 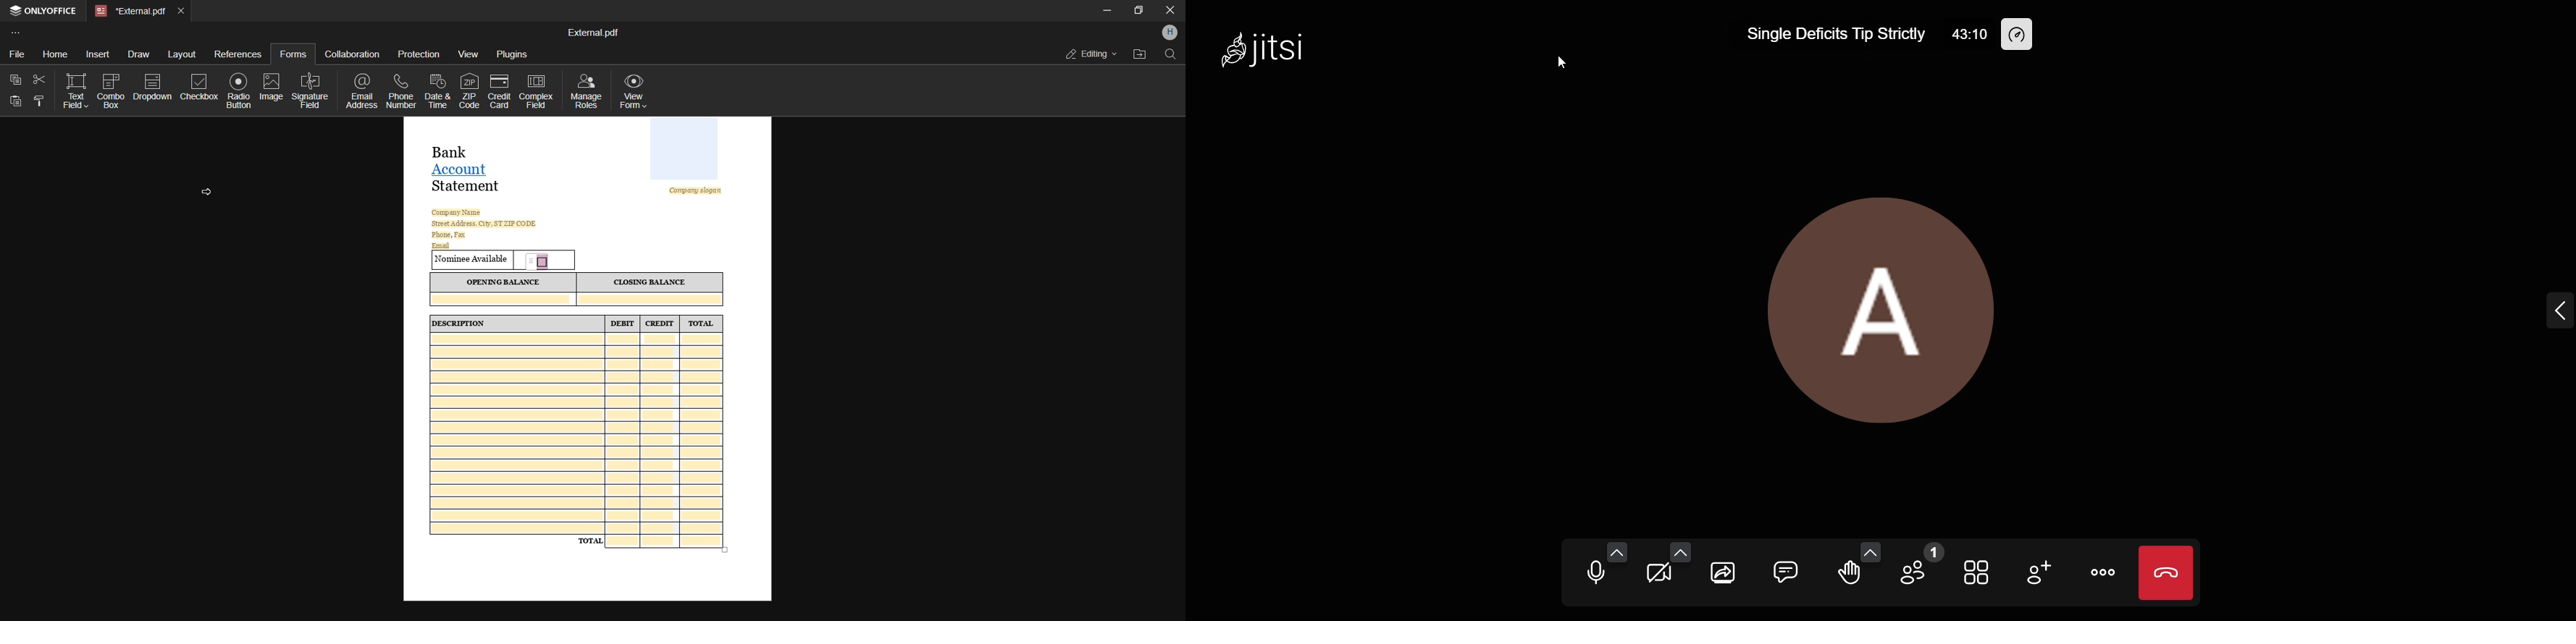 I want to click on image, so click(x=272, y=87).